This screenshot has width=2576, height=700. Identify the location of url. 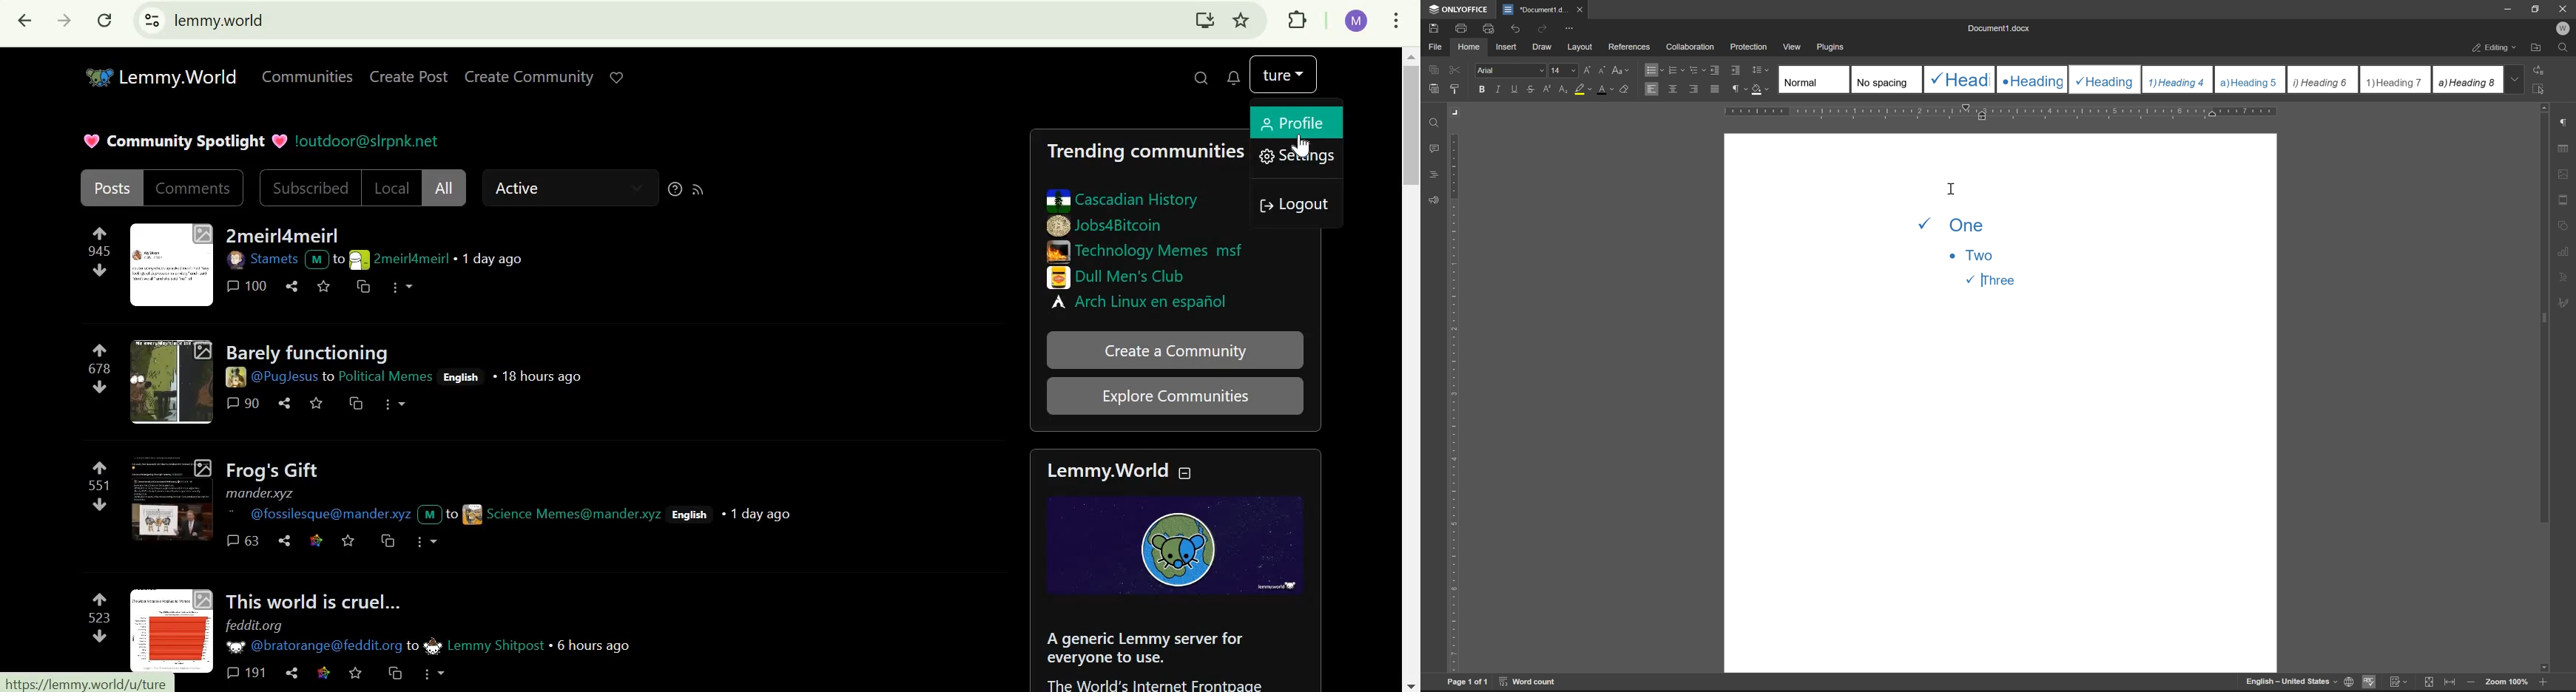
(87, 683).